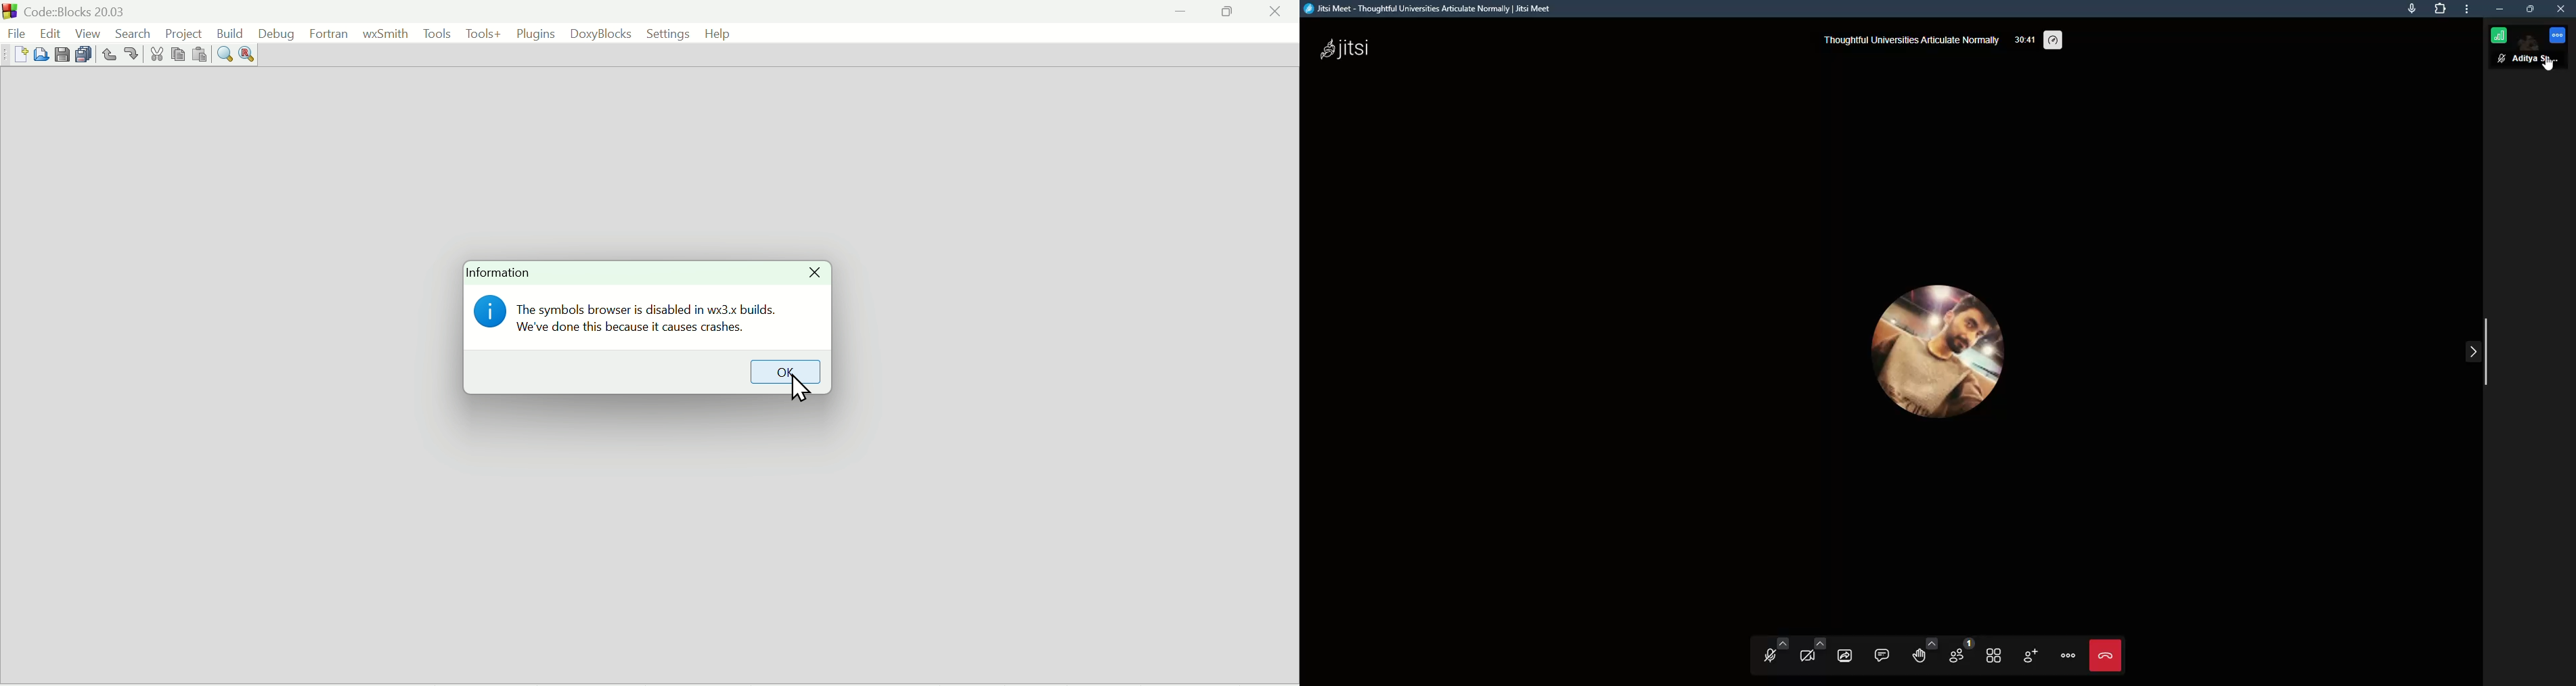 This screenshot has width=2576, height=700. I want to click on Close, so click(1274, 12).